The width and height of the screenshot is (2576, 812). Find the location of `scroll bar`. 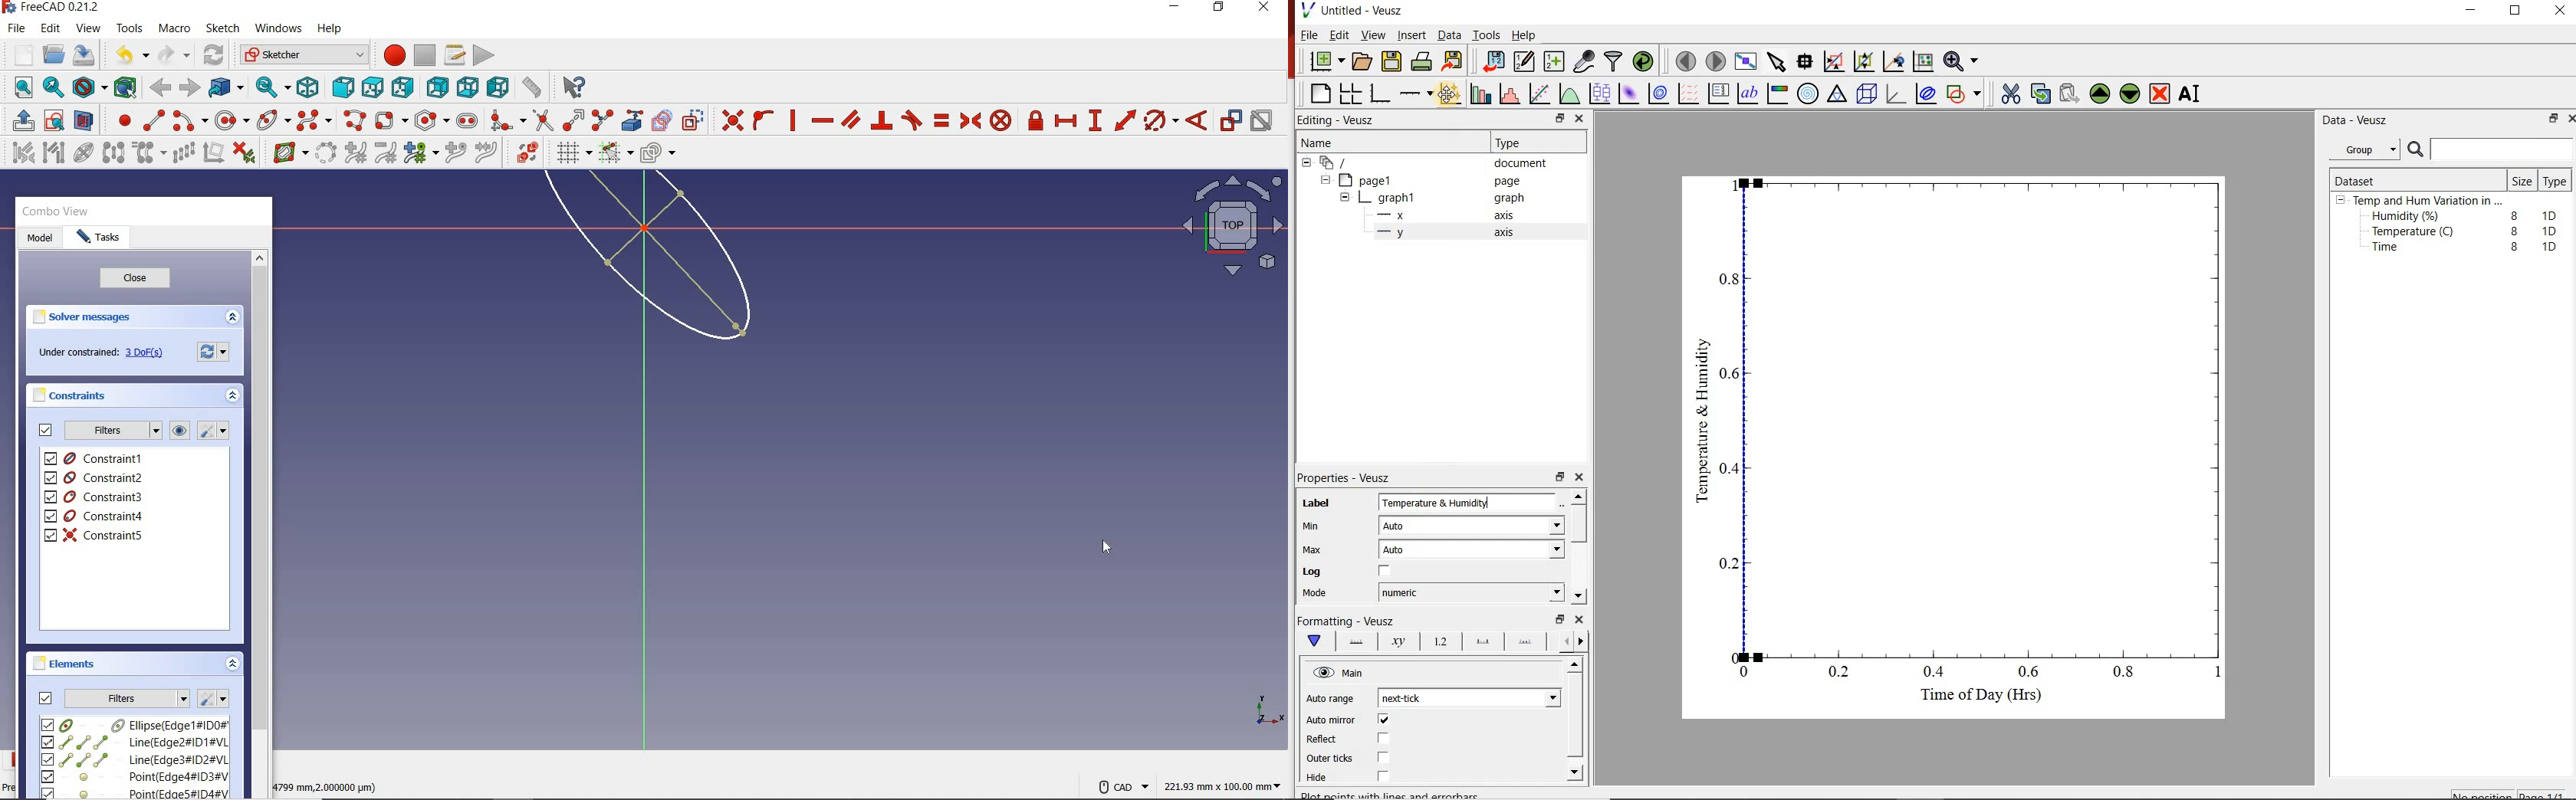

scroll bar is located at coordinates (1575, 717).